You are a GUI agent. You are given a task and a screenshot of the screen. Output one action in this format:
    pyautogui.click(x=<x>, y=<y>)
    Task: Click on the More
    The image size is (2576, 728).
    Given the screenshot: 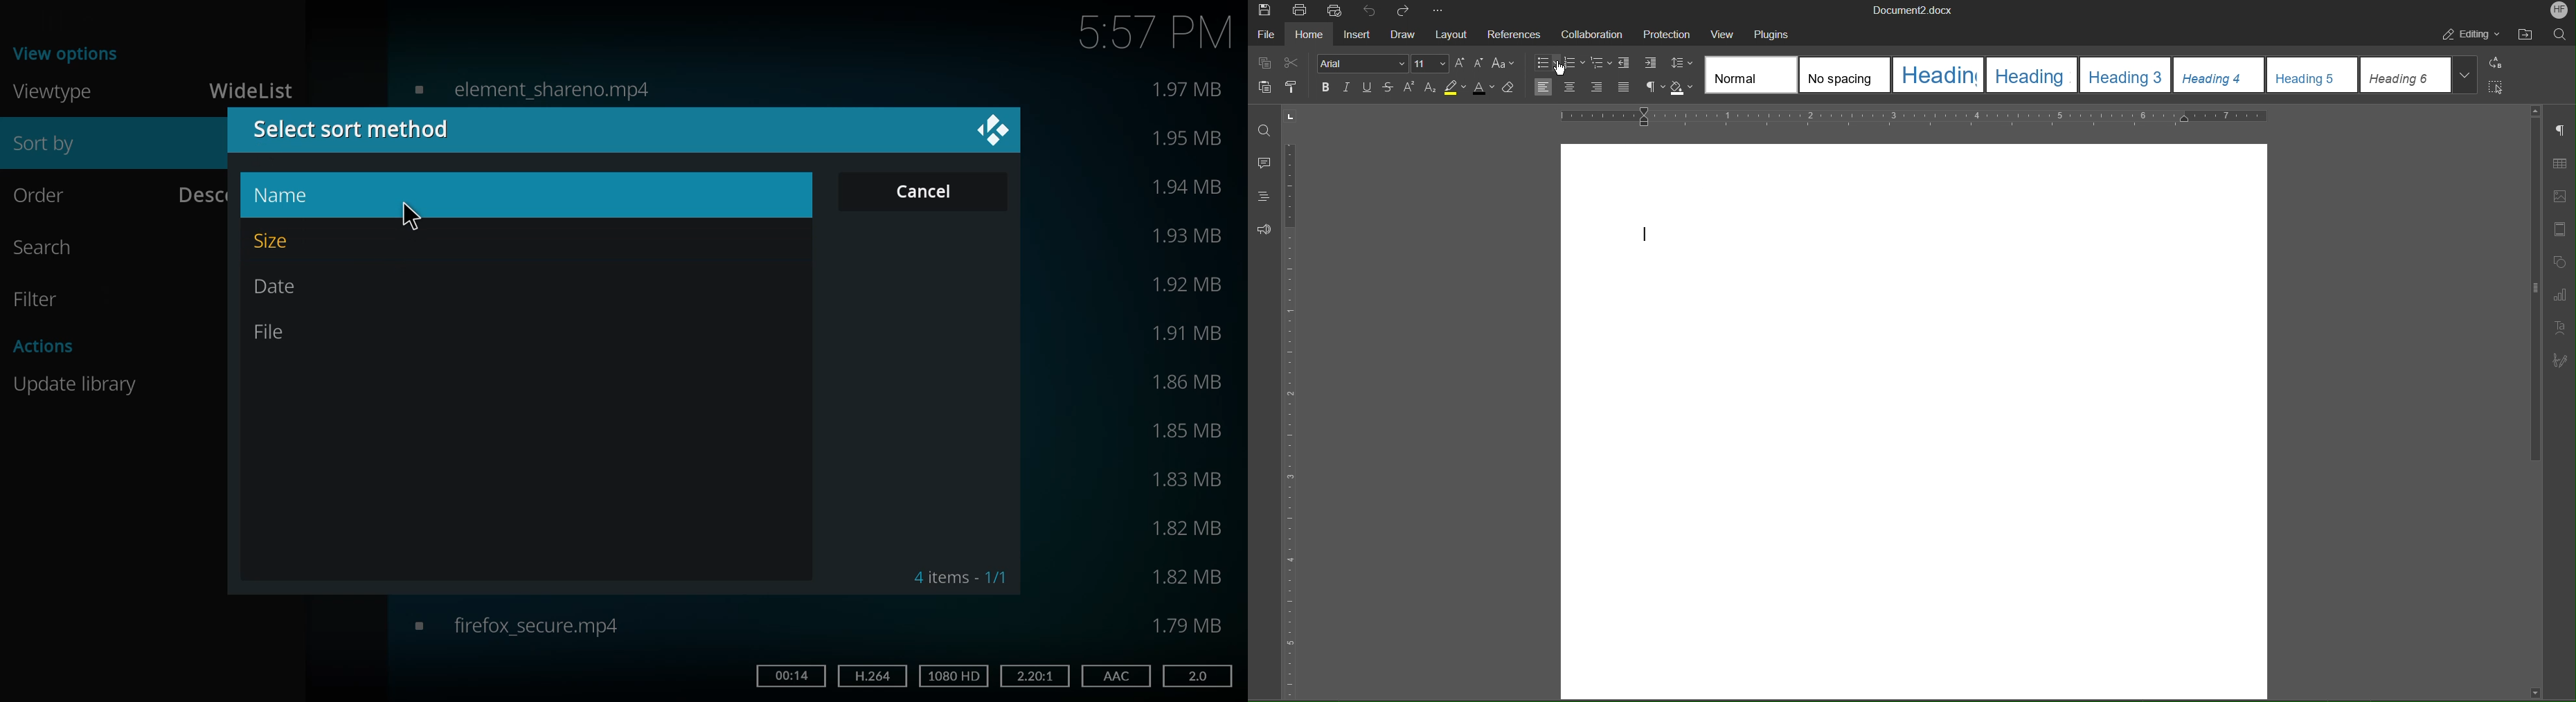 What is the action you would take?
    pyautogui.click(x=1442, y=12)
    